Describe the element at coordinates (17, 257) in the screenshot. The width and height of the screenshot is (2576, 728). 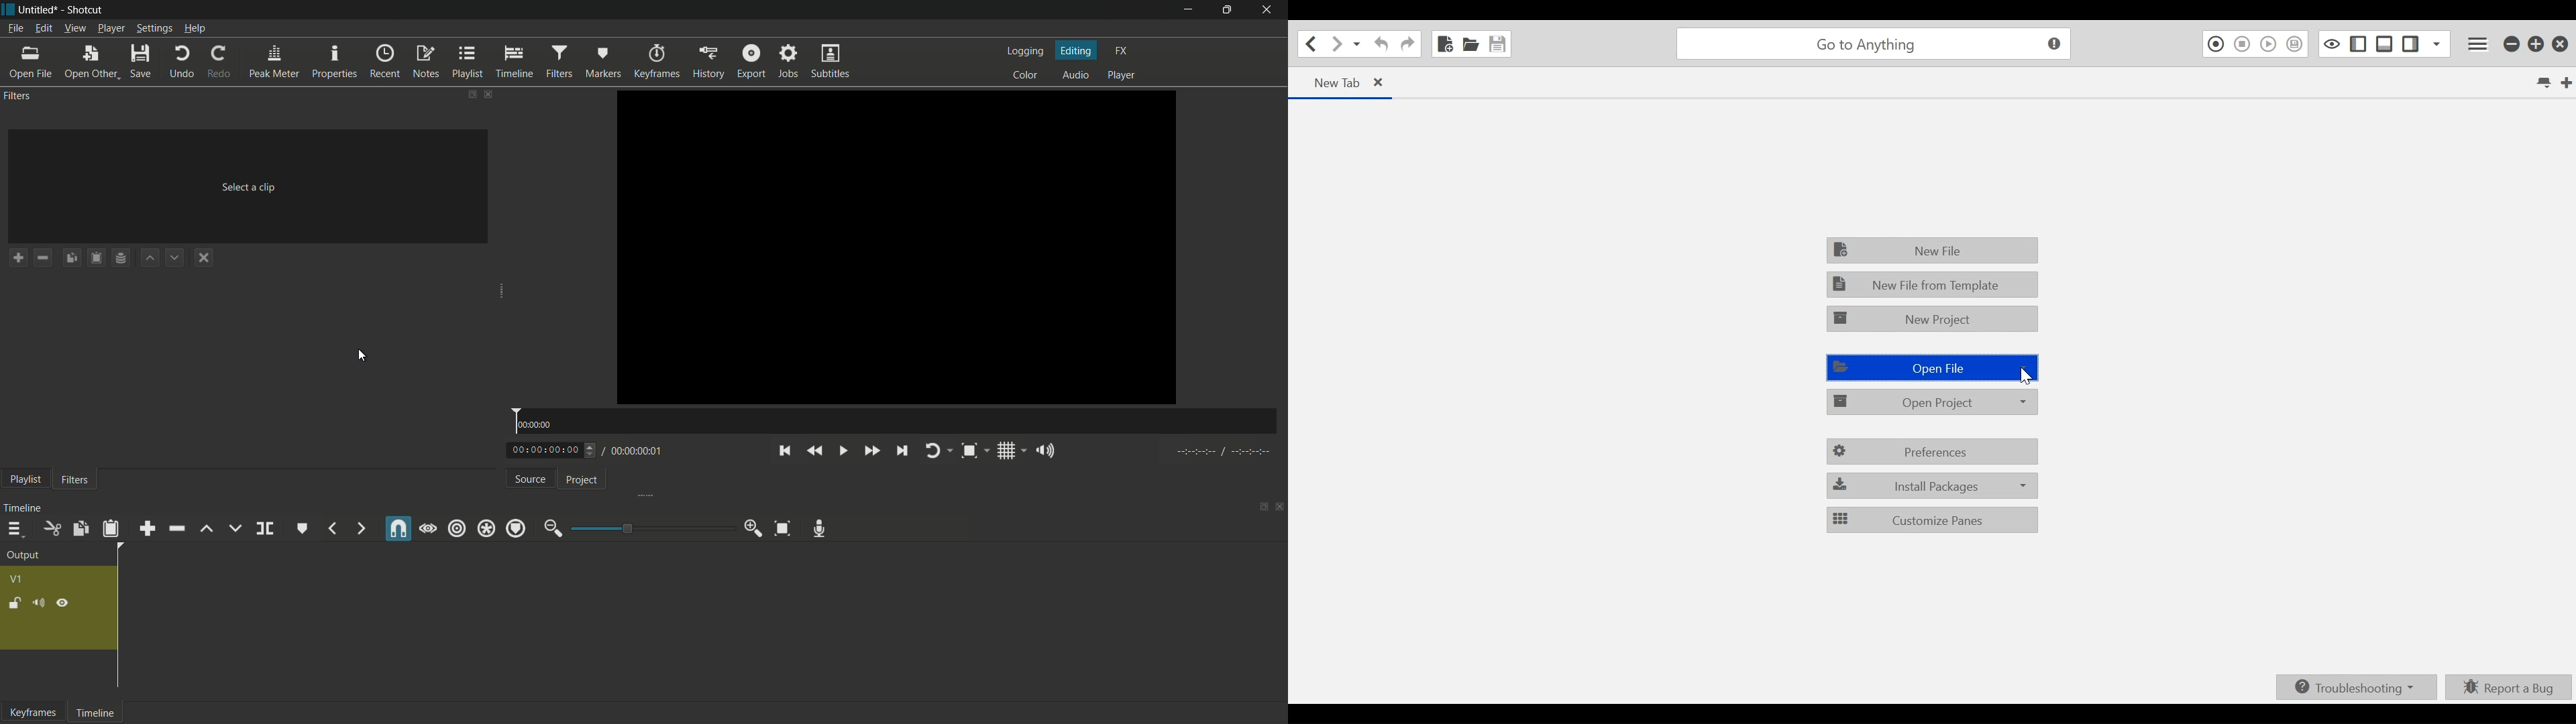
I see `add a filter` at that location.